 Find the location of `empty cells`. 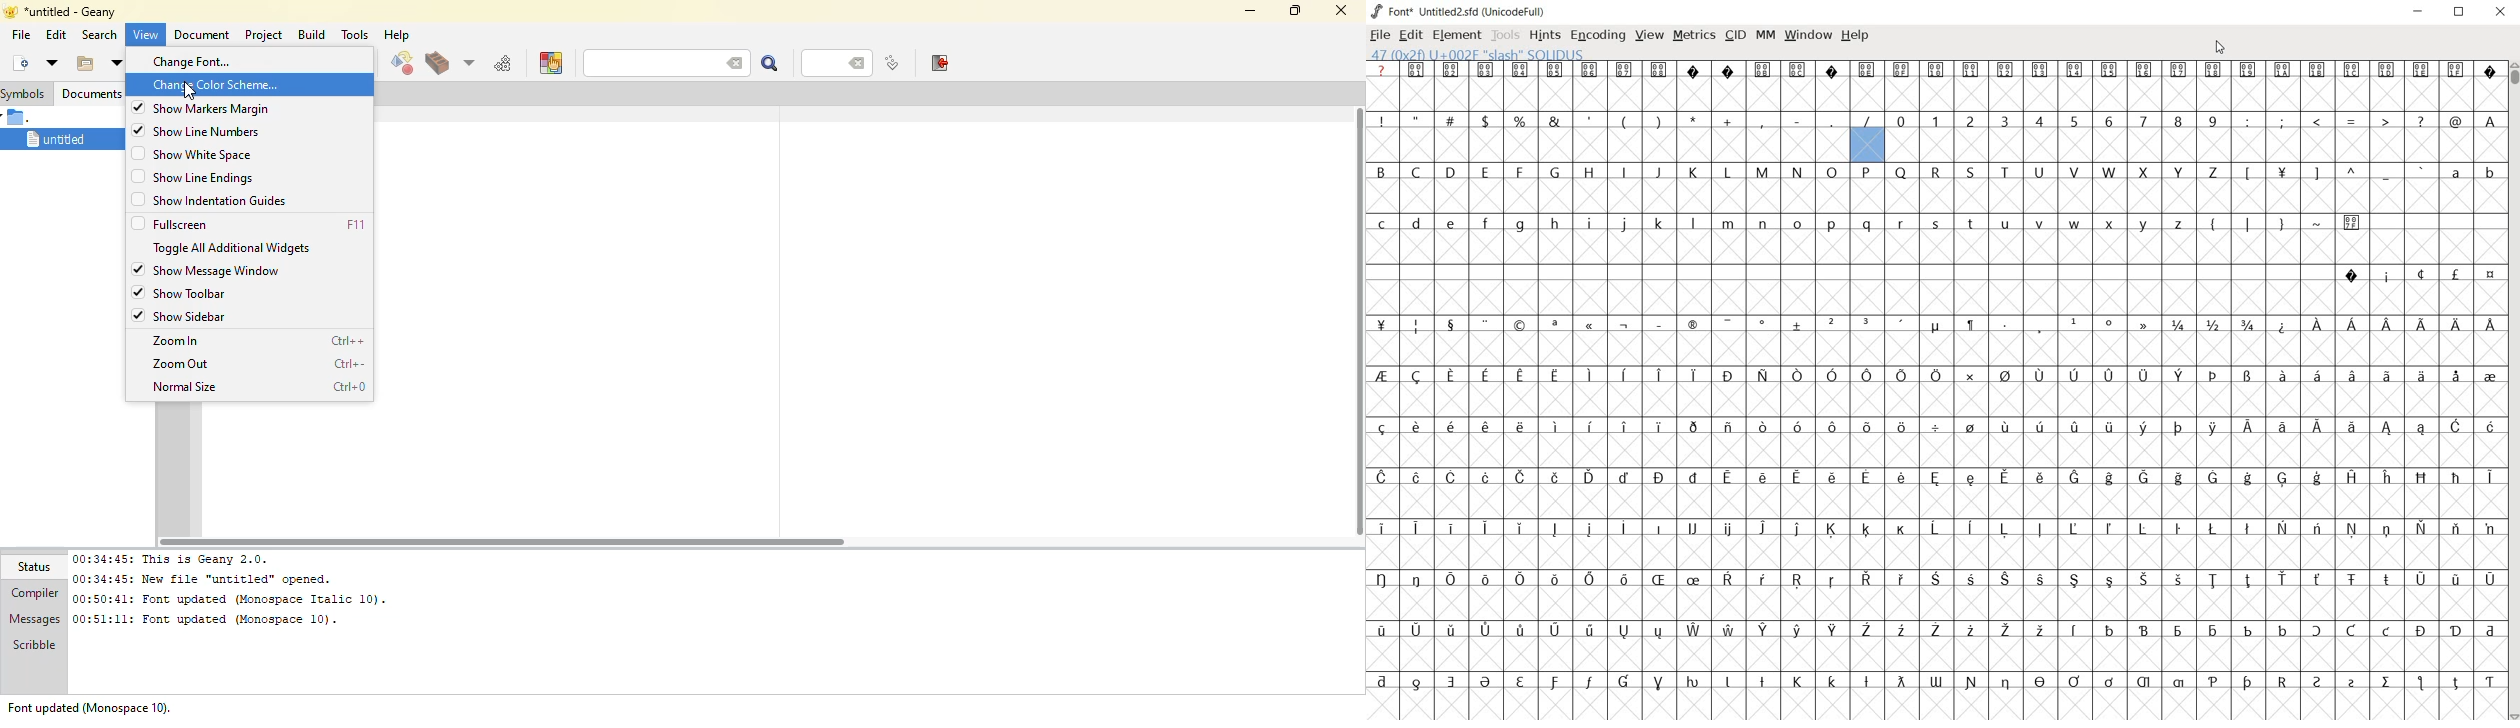

empty cells is located at coordinates (1935, 350).